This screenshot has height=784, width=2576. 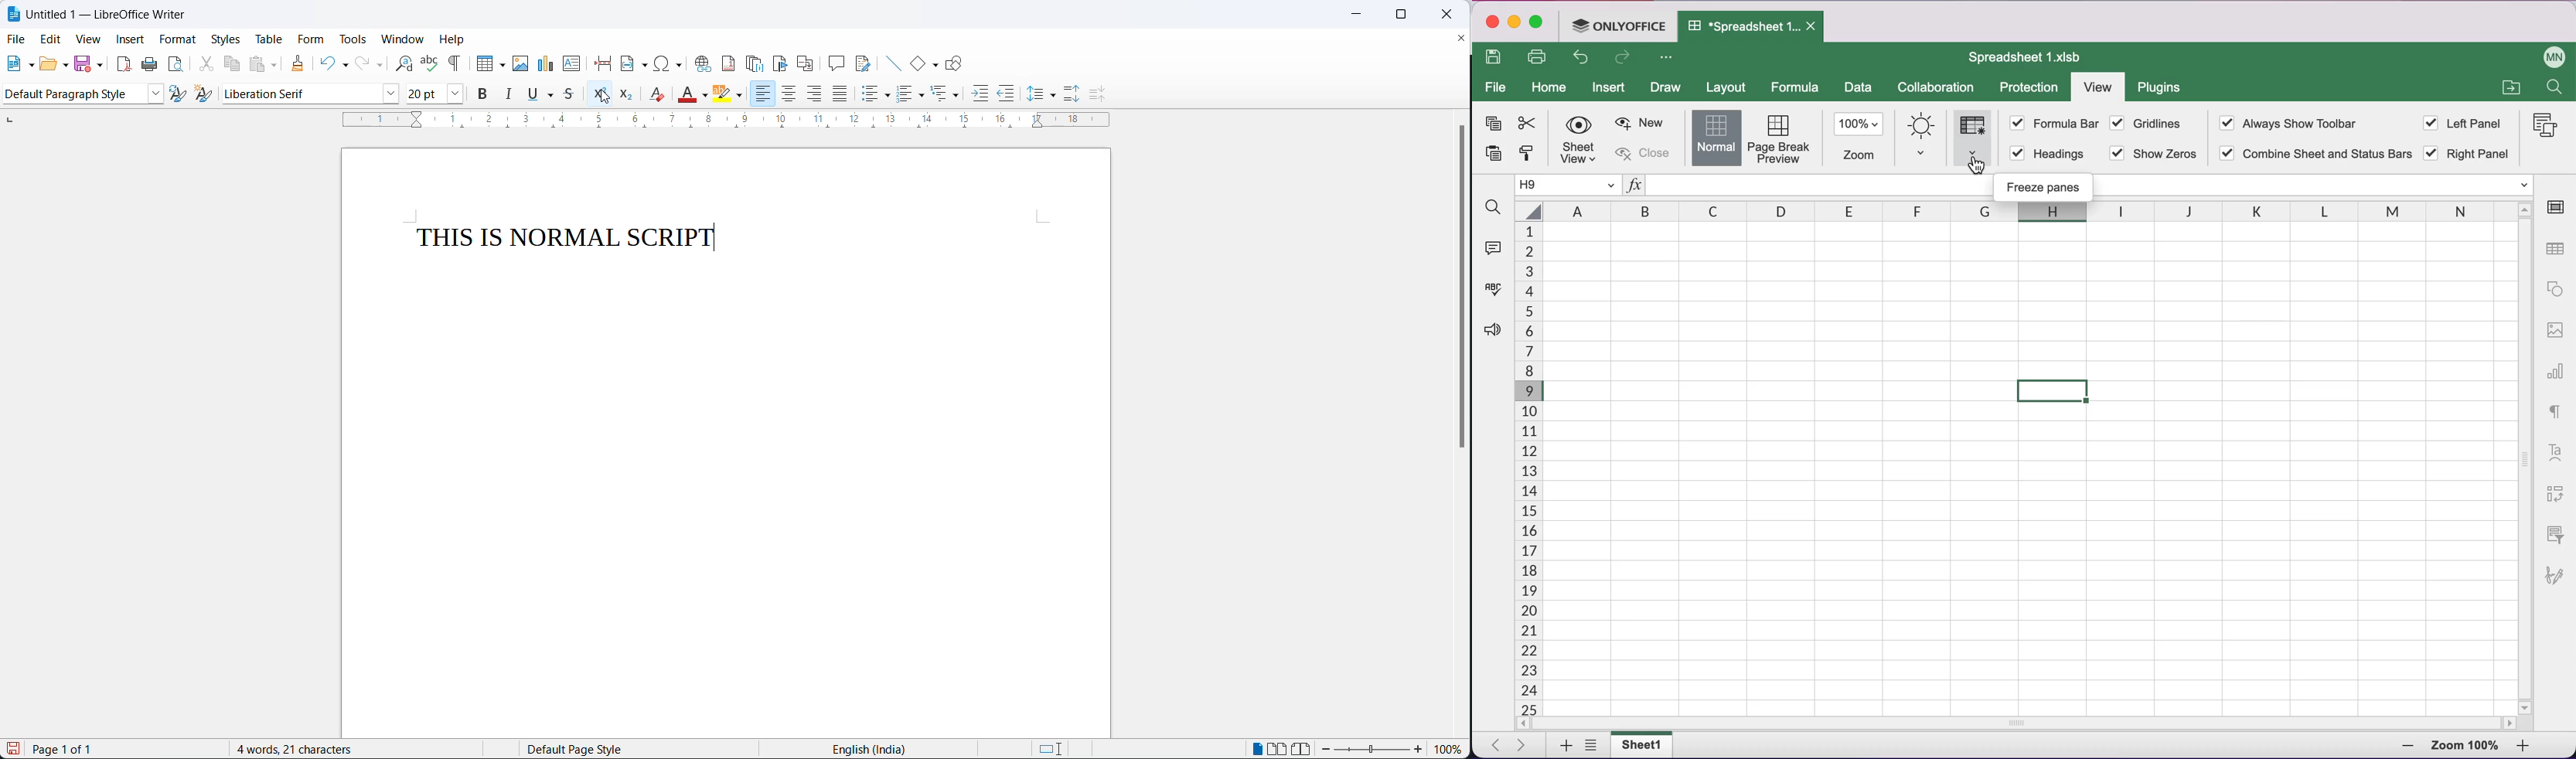 What do you see at coordinates (2525, 458) in the screenshot?
I see `vertical slider` at bounding box center [2525, 458].